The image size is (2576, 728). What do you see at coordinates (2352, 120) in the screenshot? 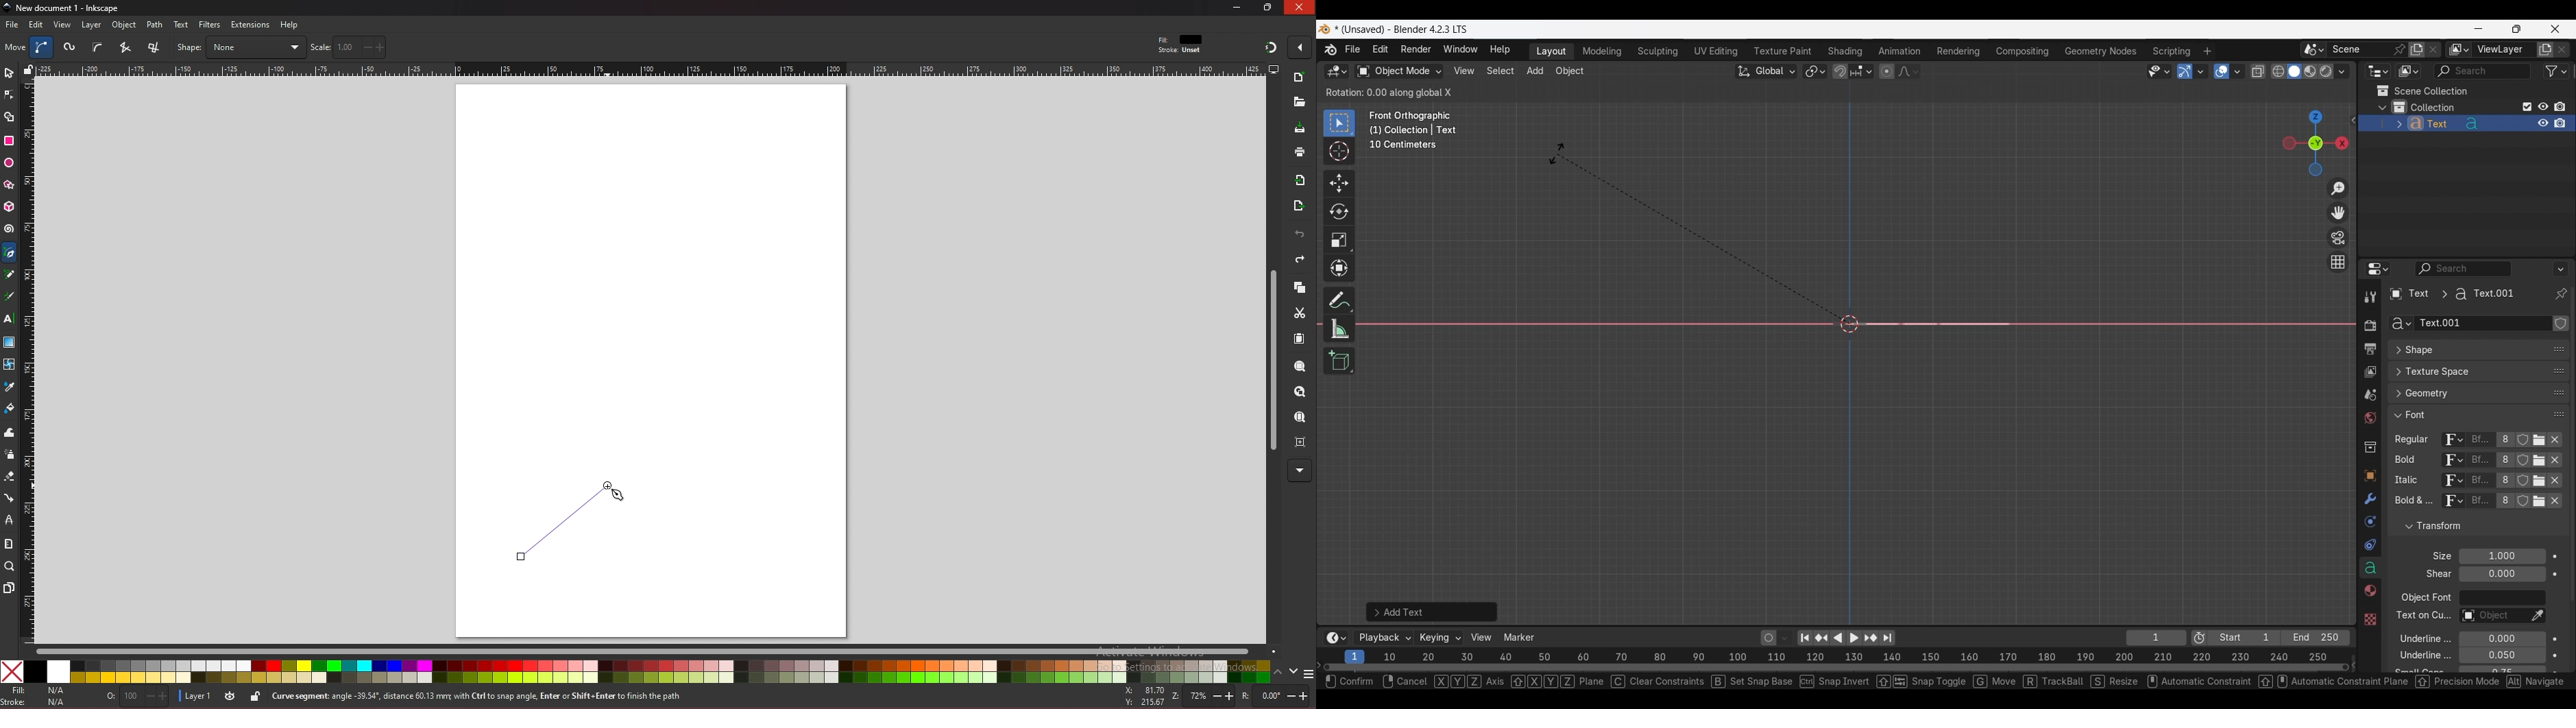
I see `Click to see more edit options` at bounding box center [2352, 120].